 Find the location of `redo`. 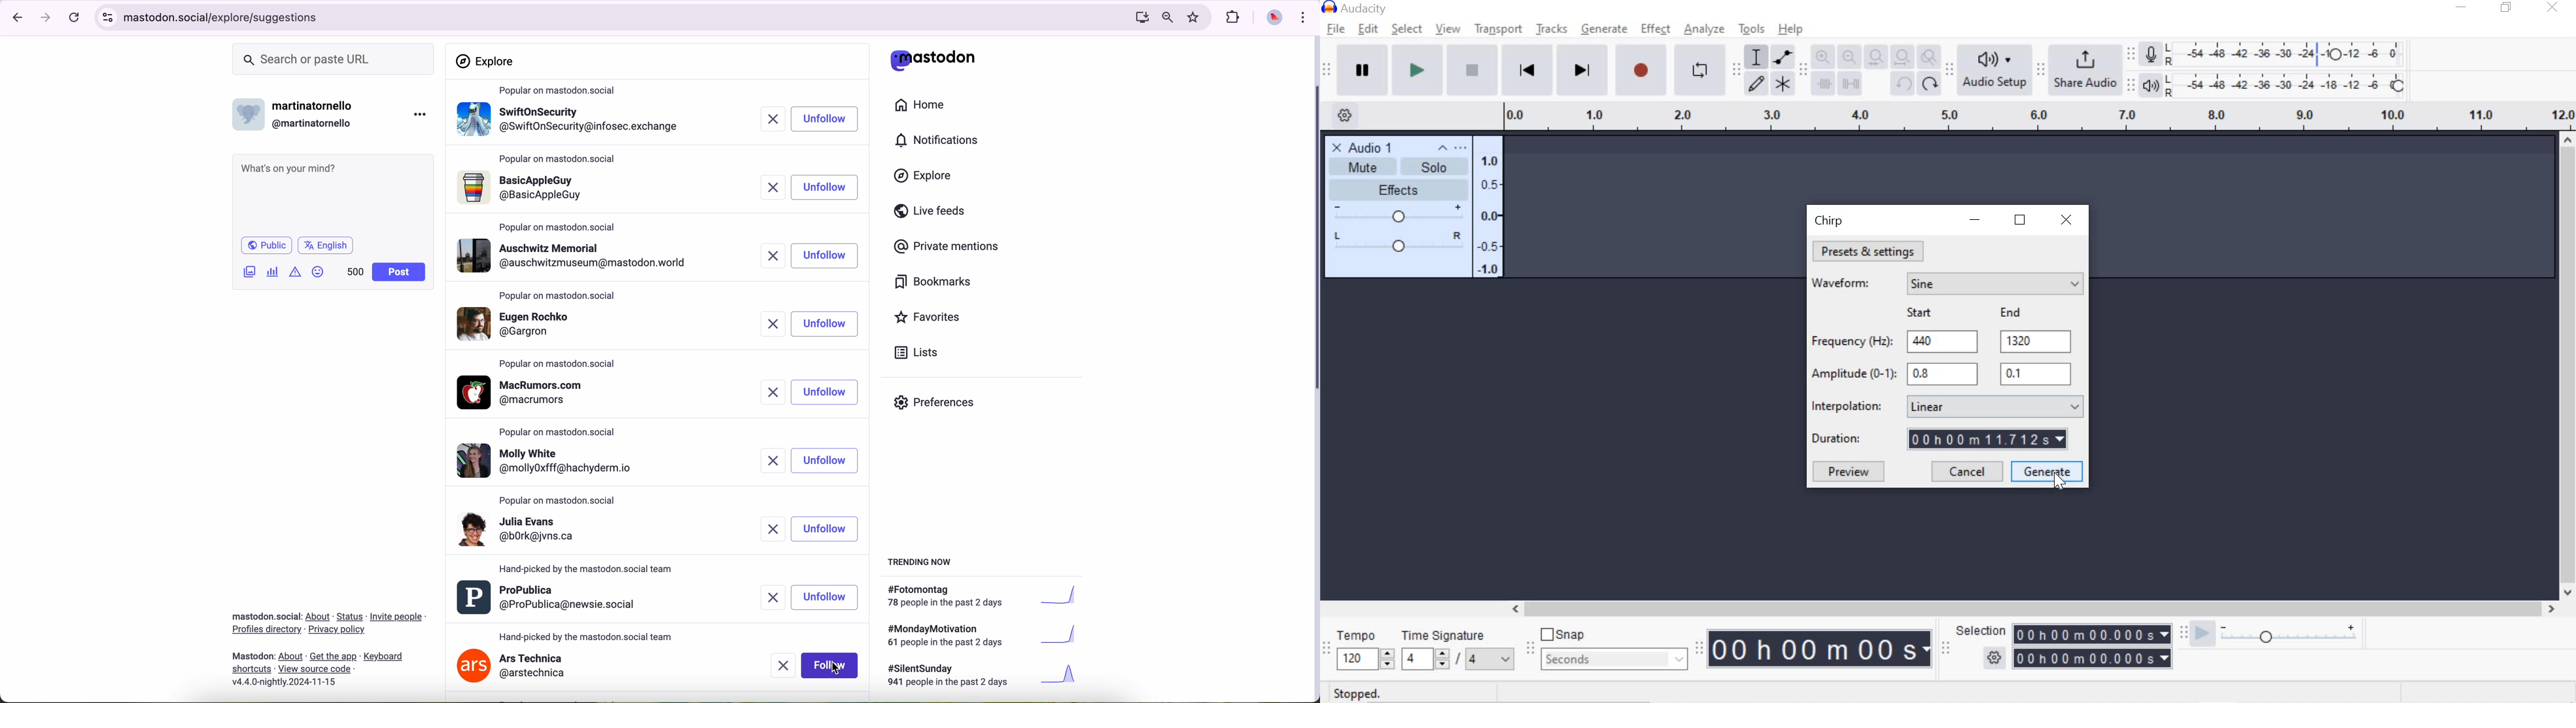

redo is located at coordinates (1929, 83).